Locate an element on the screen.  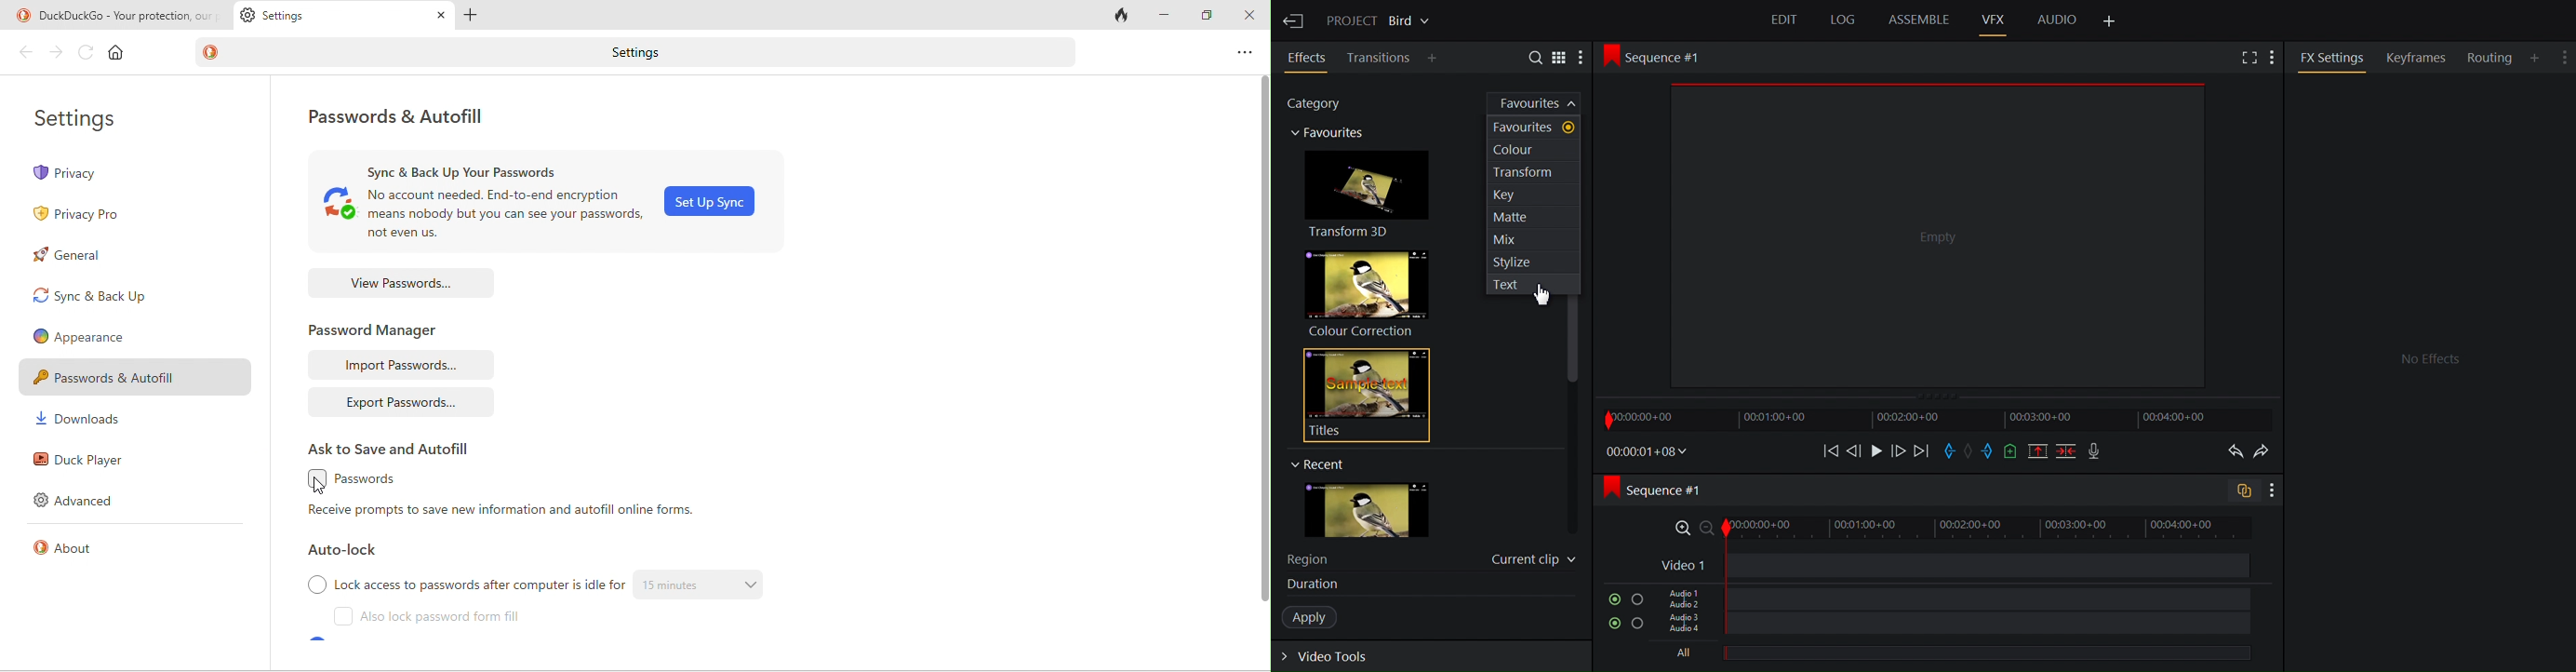
set up sync is located at coordinates (715, 202).